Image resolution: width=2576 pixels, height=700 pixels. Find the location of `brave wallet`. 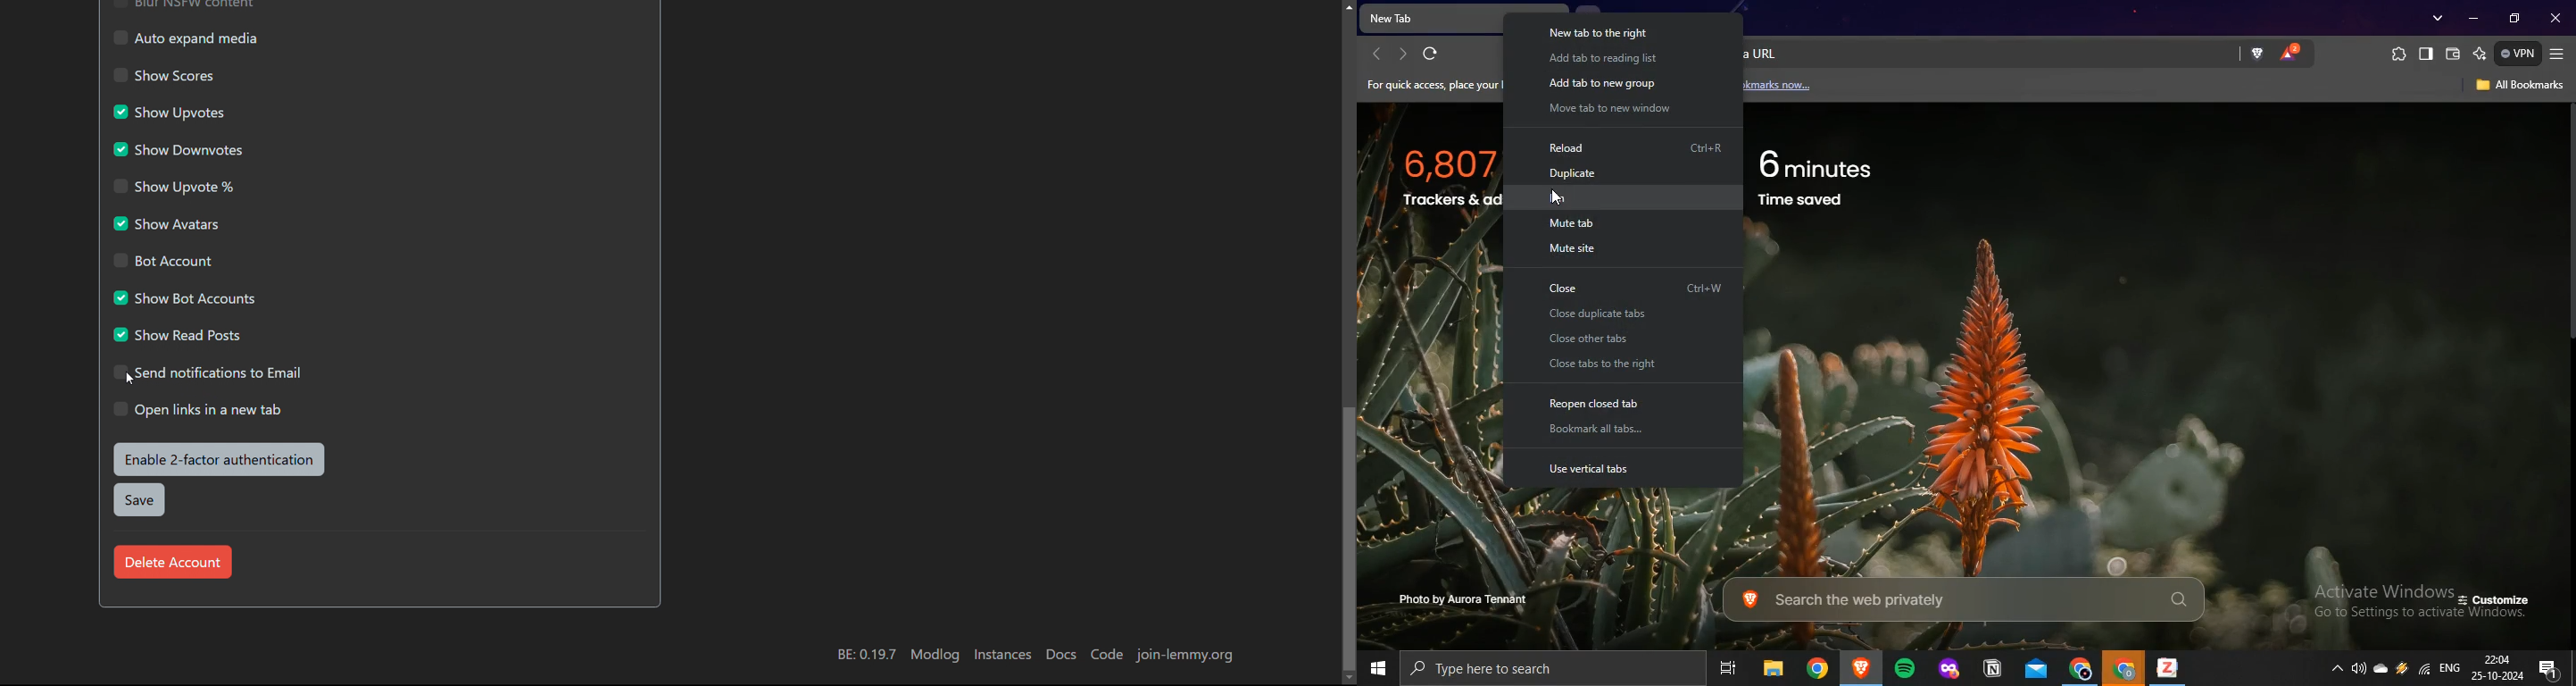

brave wallet is located at coordinates (2453, 53).